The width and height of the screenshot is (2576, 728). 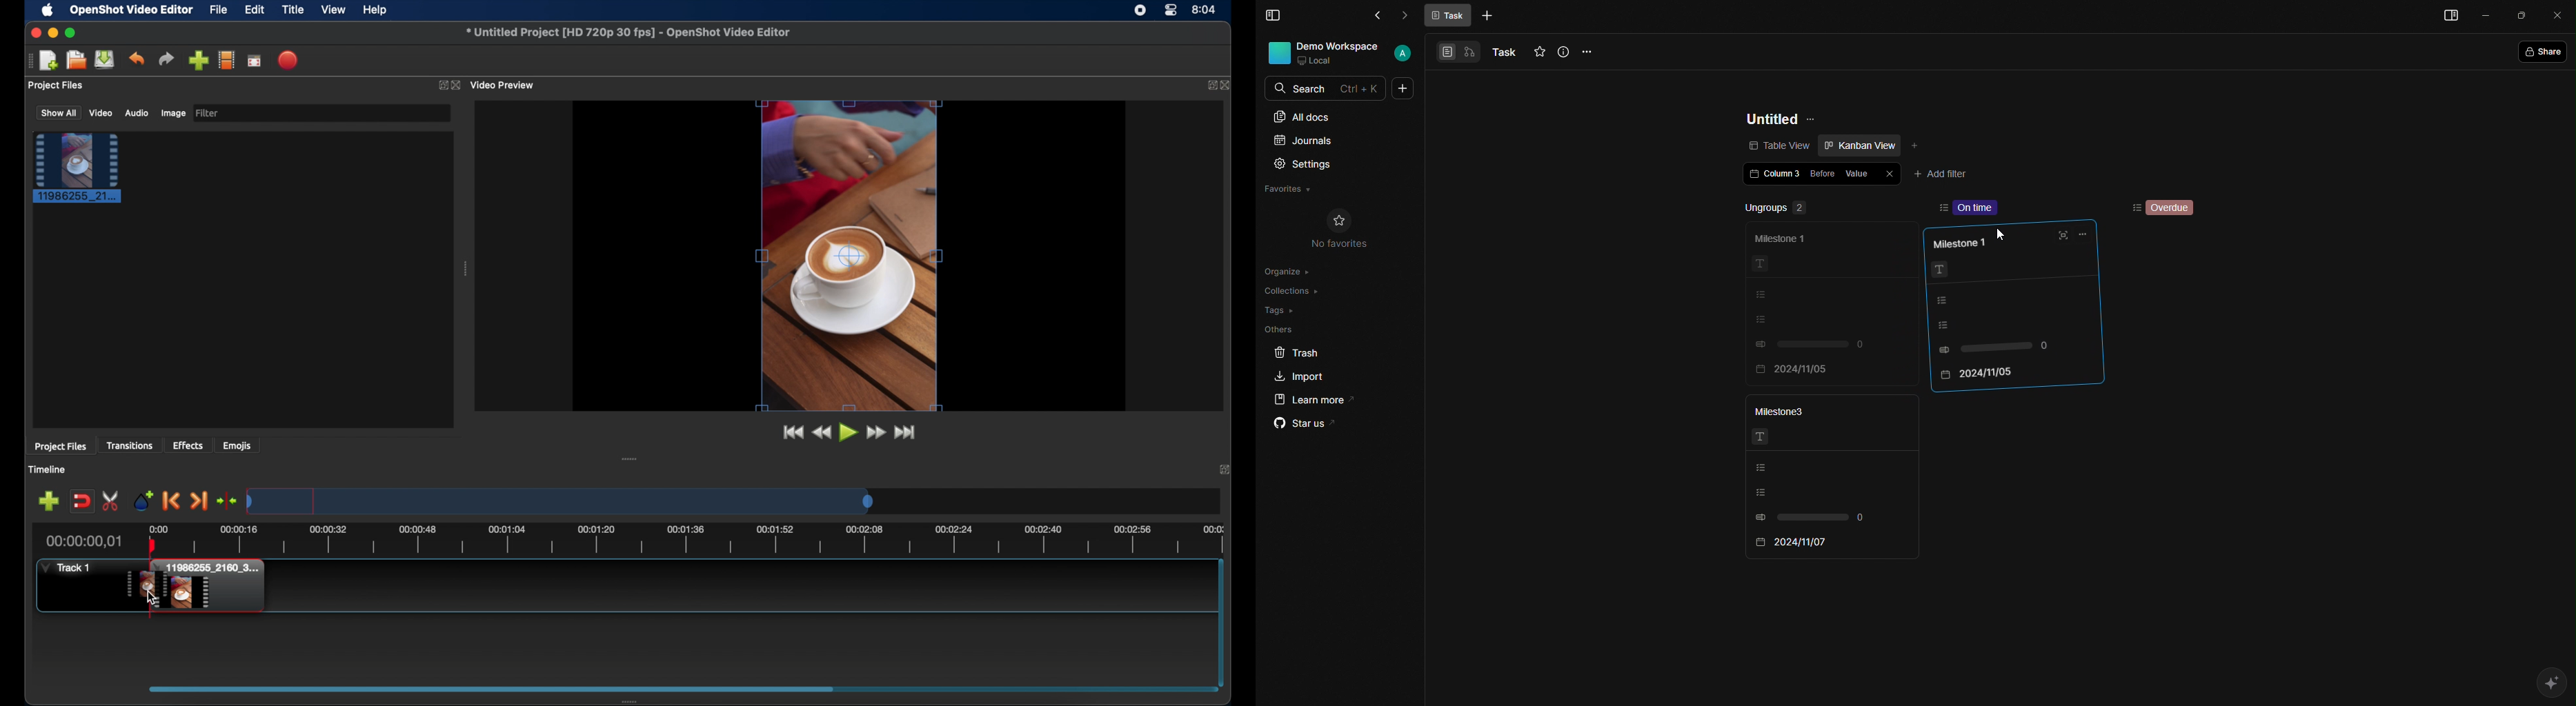 What do you see at coordinates (78, 168) in the screenshot?
I see `project file` at bounding box center [78, 168].